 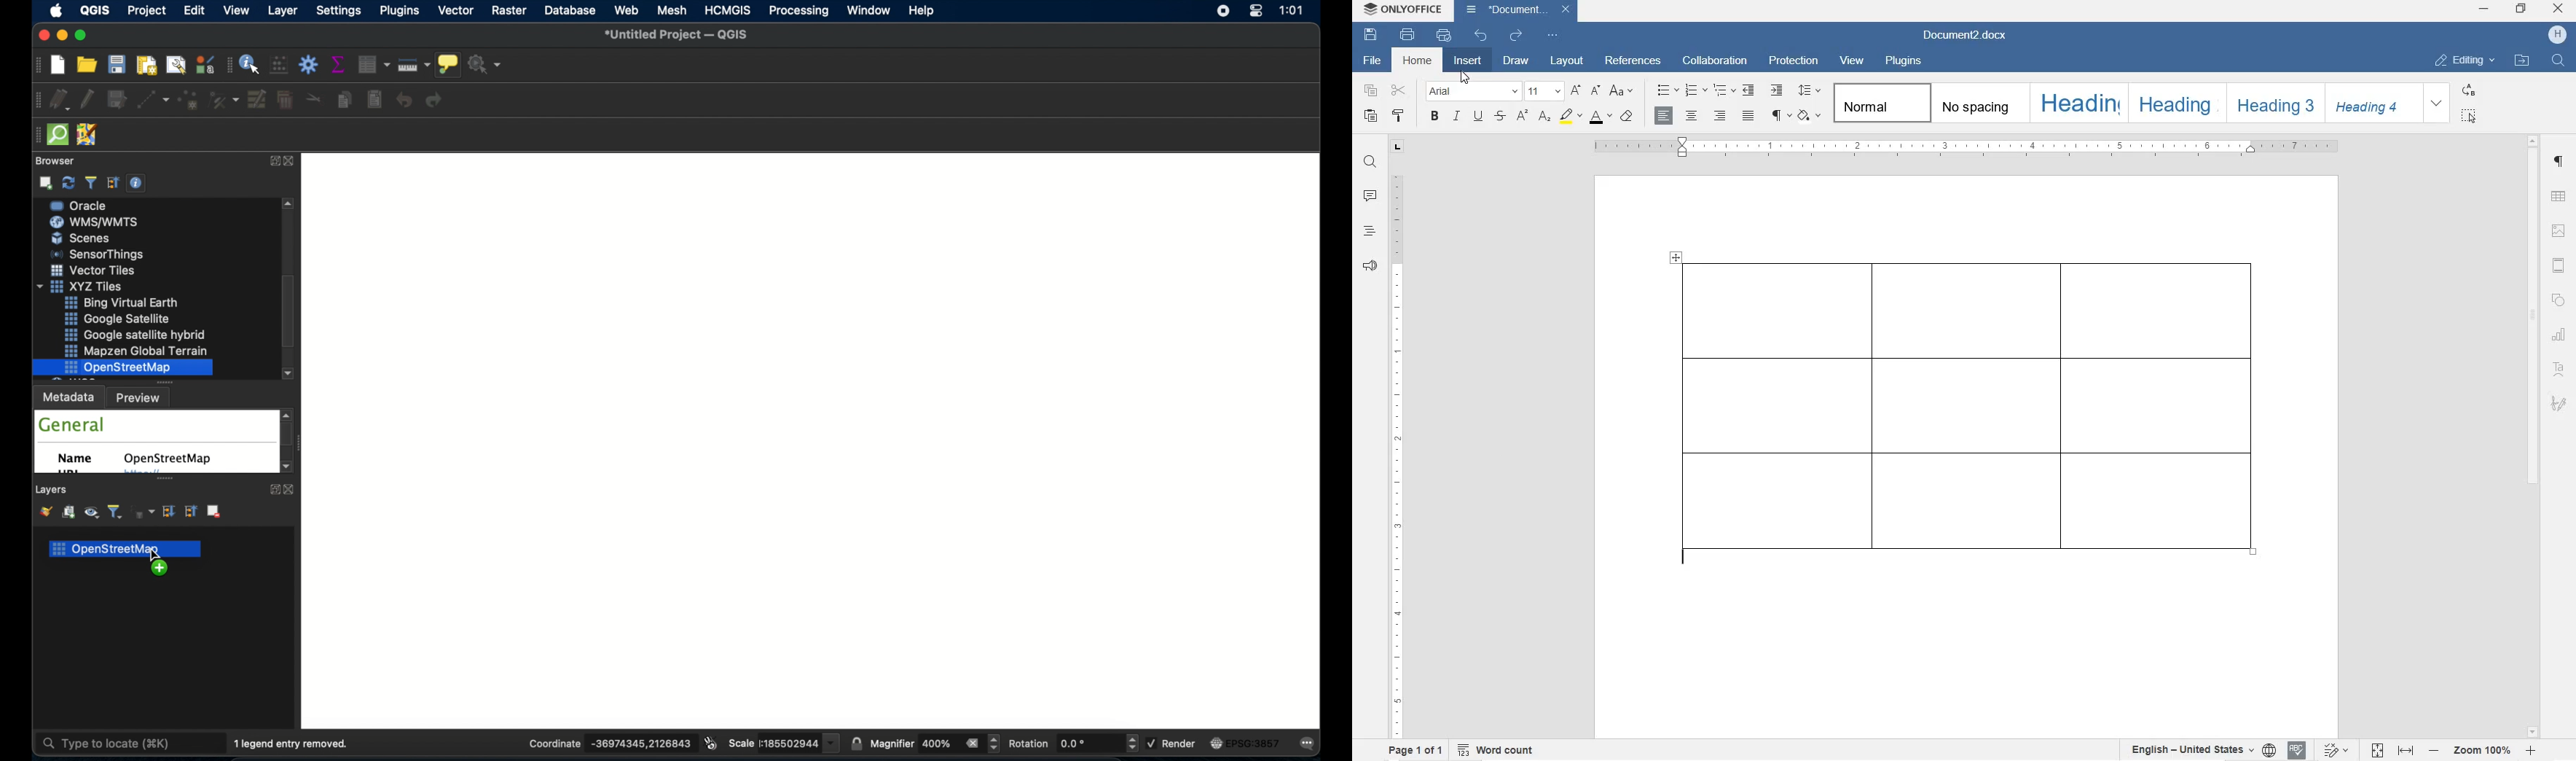 I want to click on minimize, so click(x=2483, y=9).